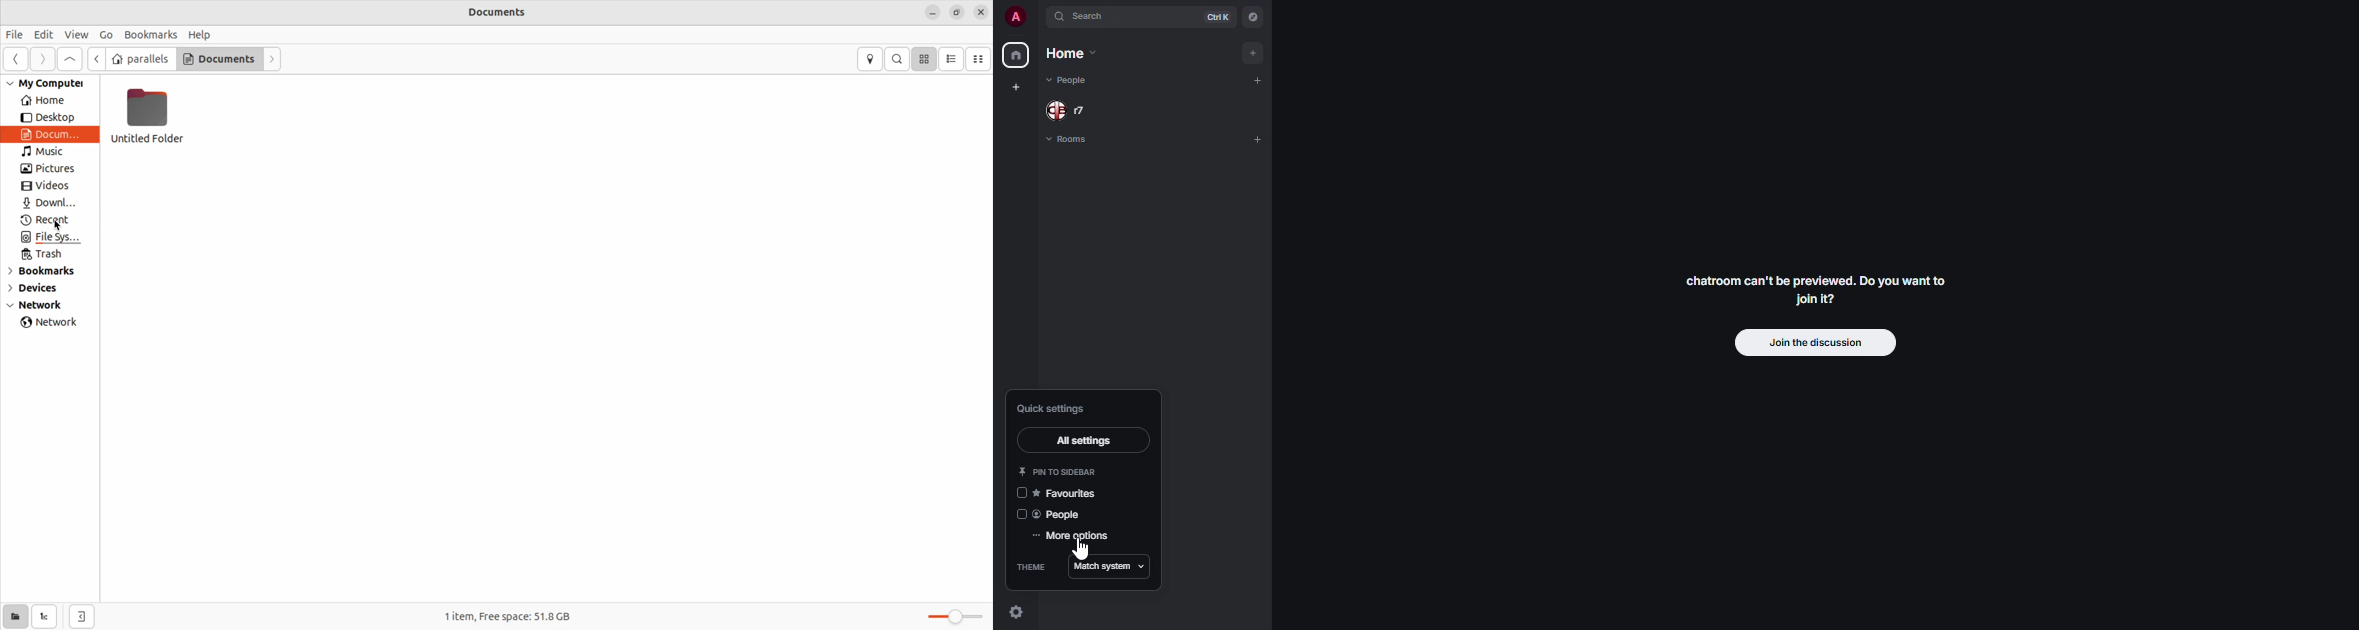 This screenshot has width=2380, height=644. What do you see at coordinates (1041, 16) in the screenshot?
I see `expand` at bounding box center [1041, 16].